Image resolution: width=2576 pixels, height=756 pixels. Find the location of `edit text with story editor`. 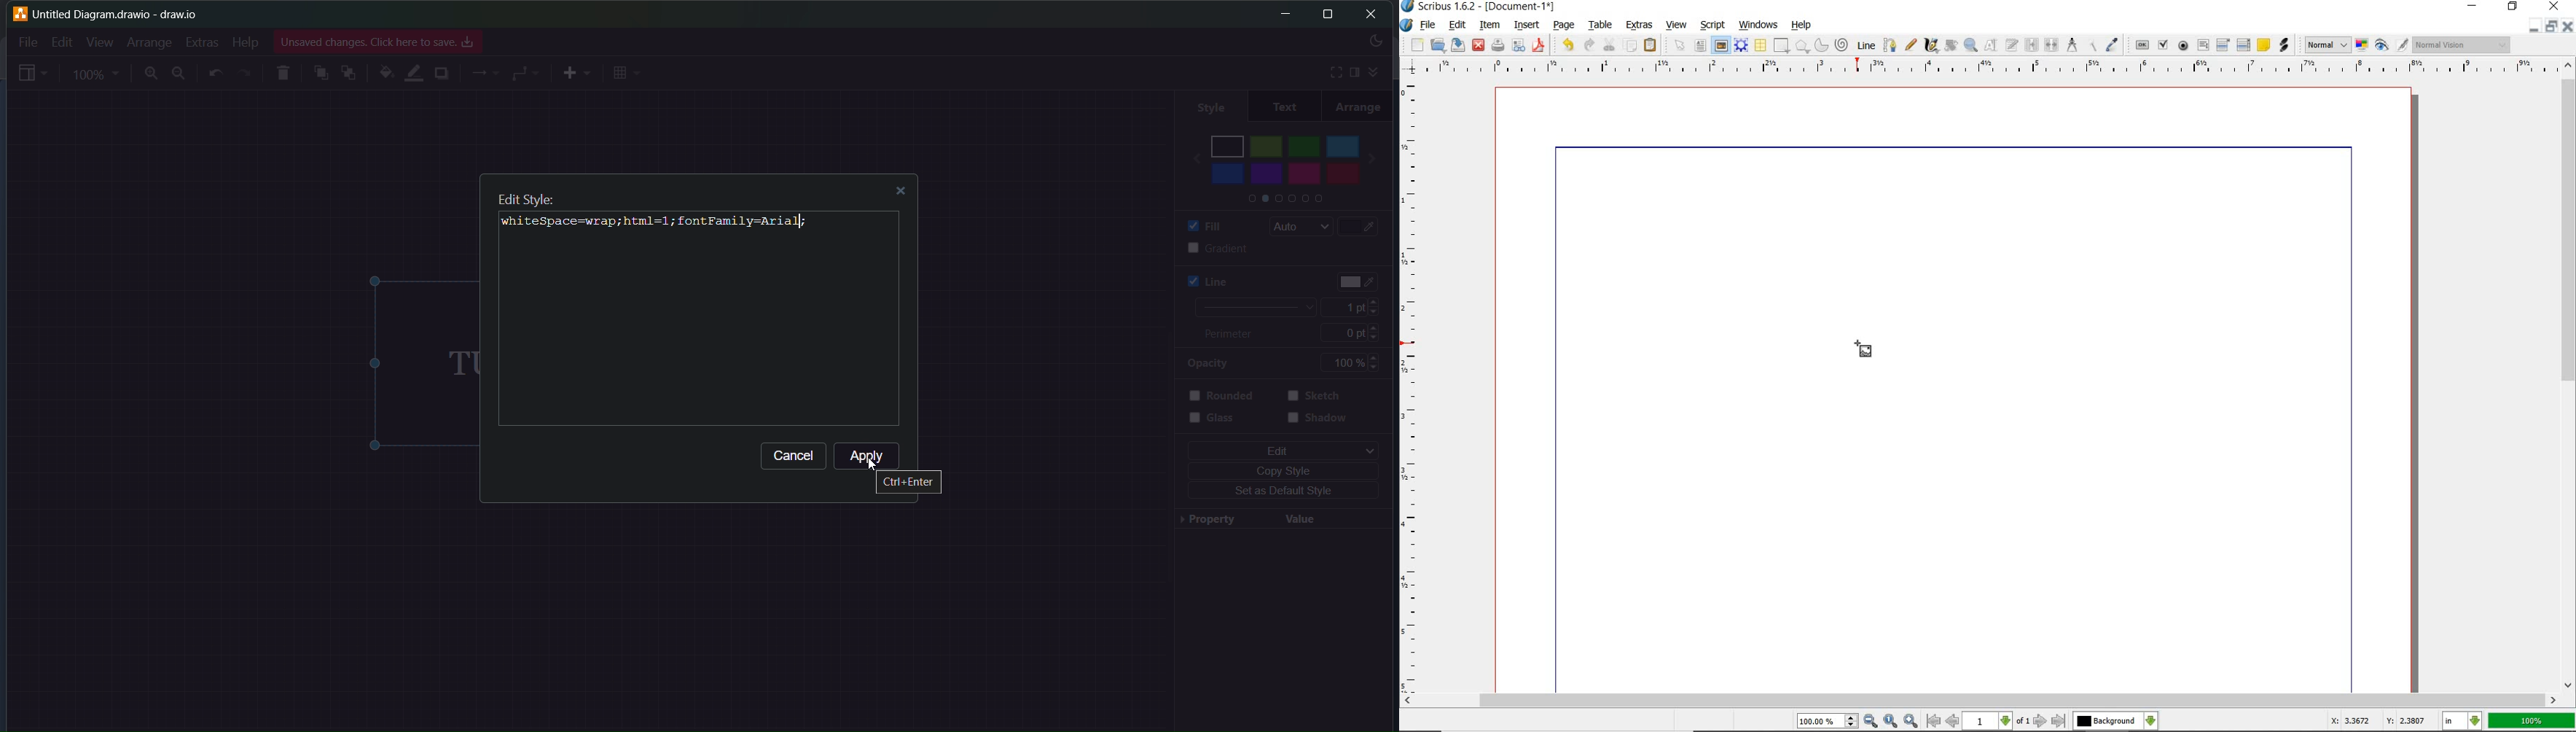

edit text with story editor is located at coordinates (2012, 45).